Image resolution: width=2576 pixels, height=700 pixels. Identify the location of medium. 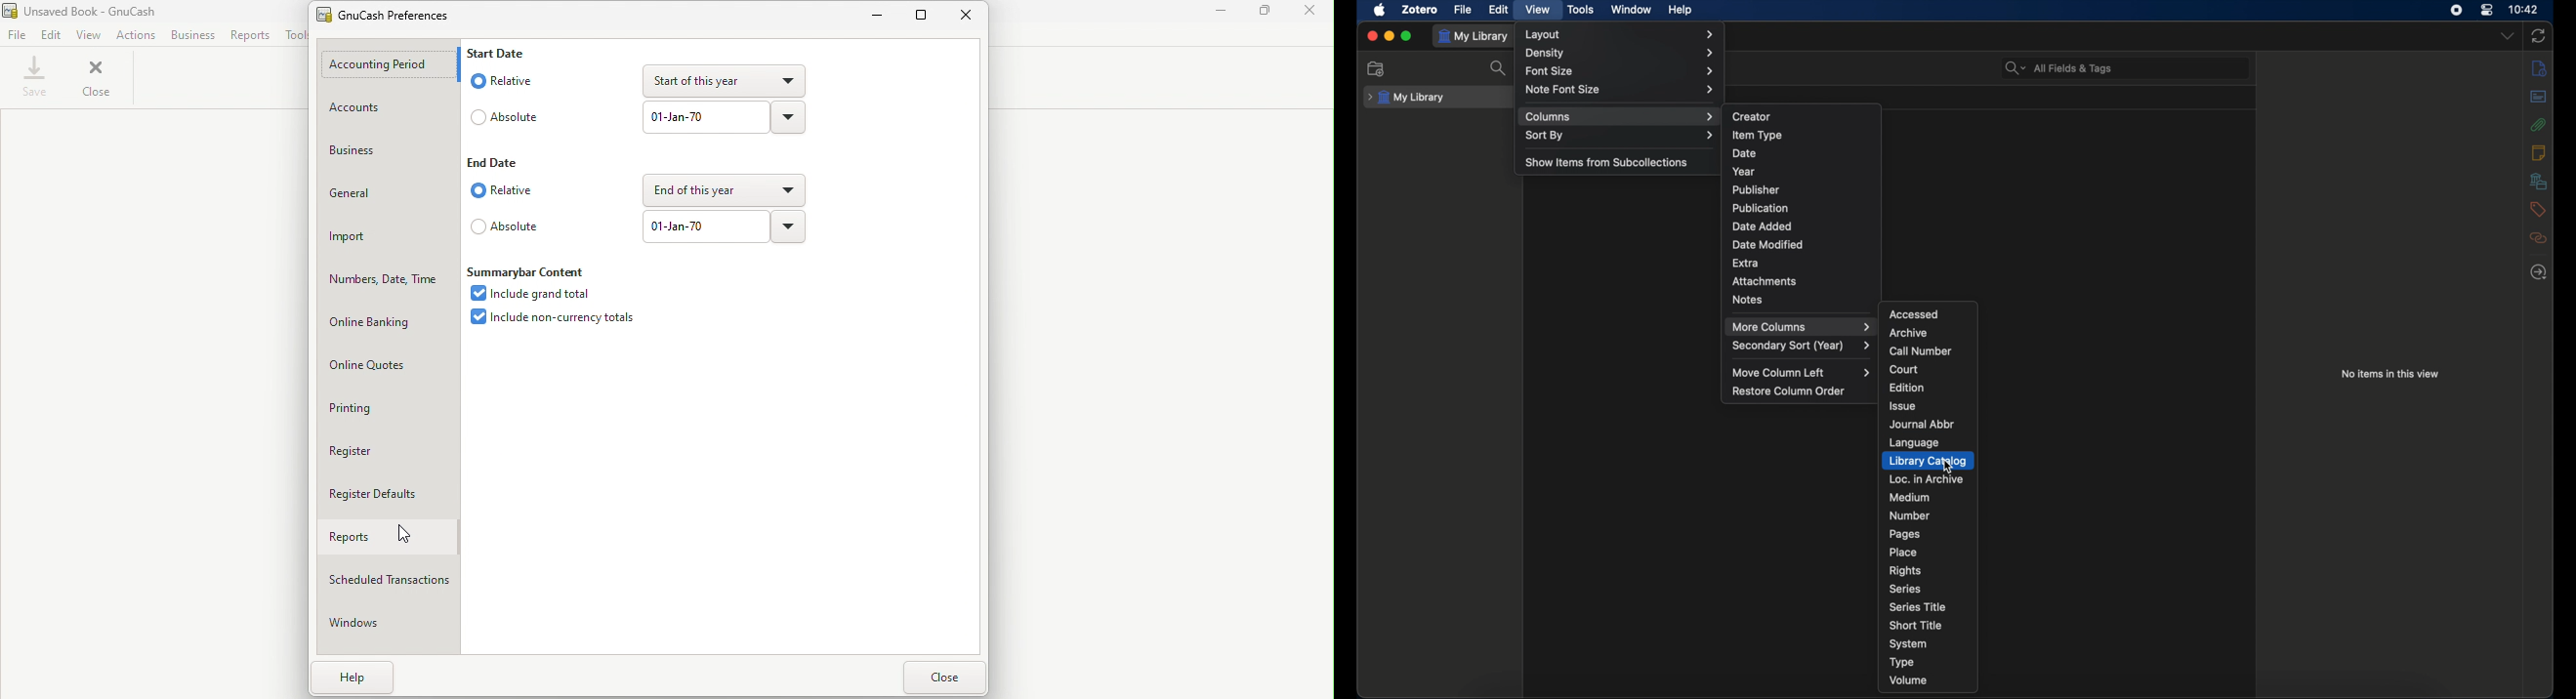
(1910, 498).